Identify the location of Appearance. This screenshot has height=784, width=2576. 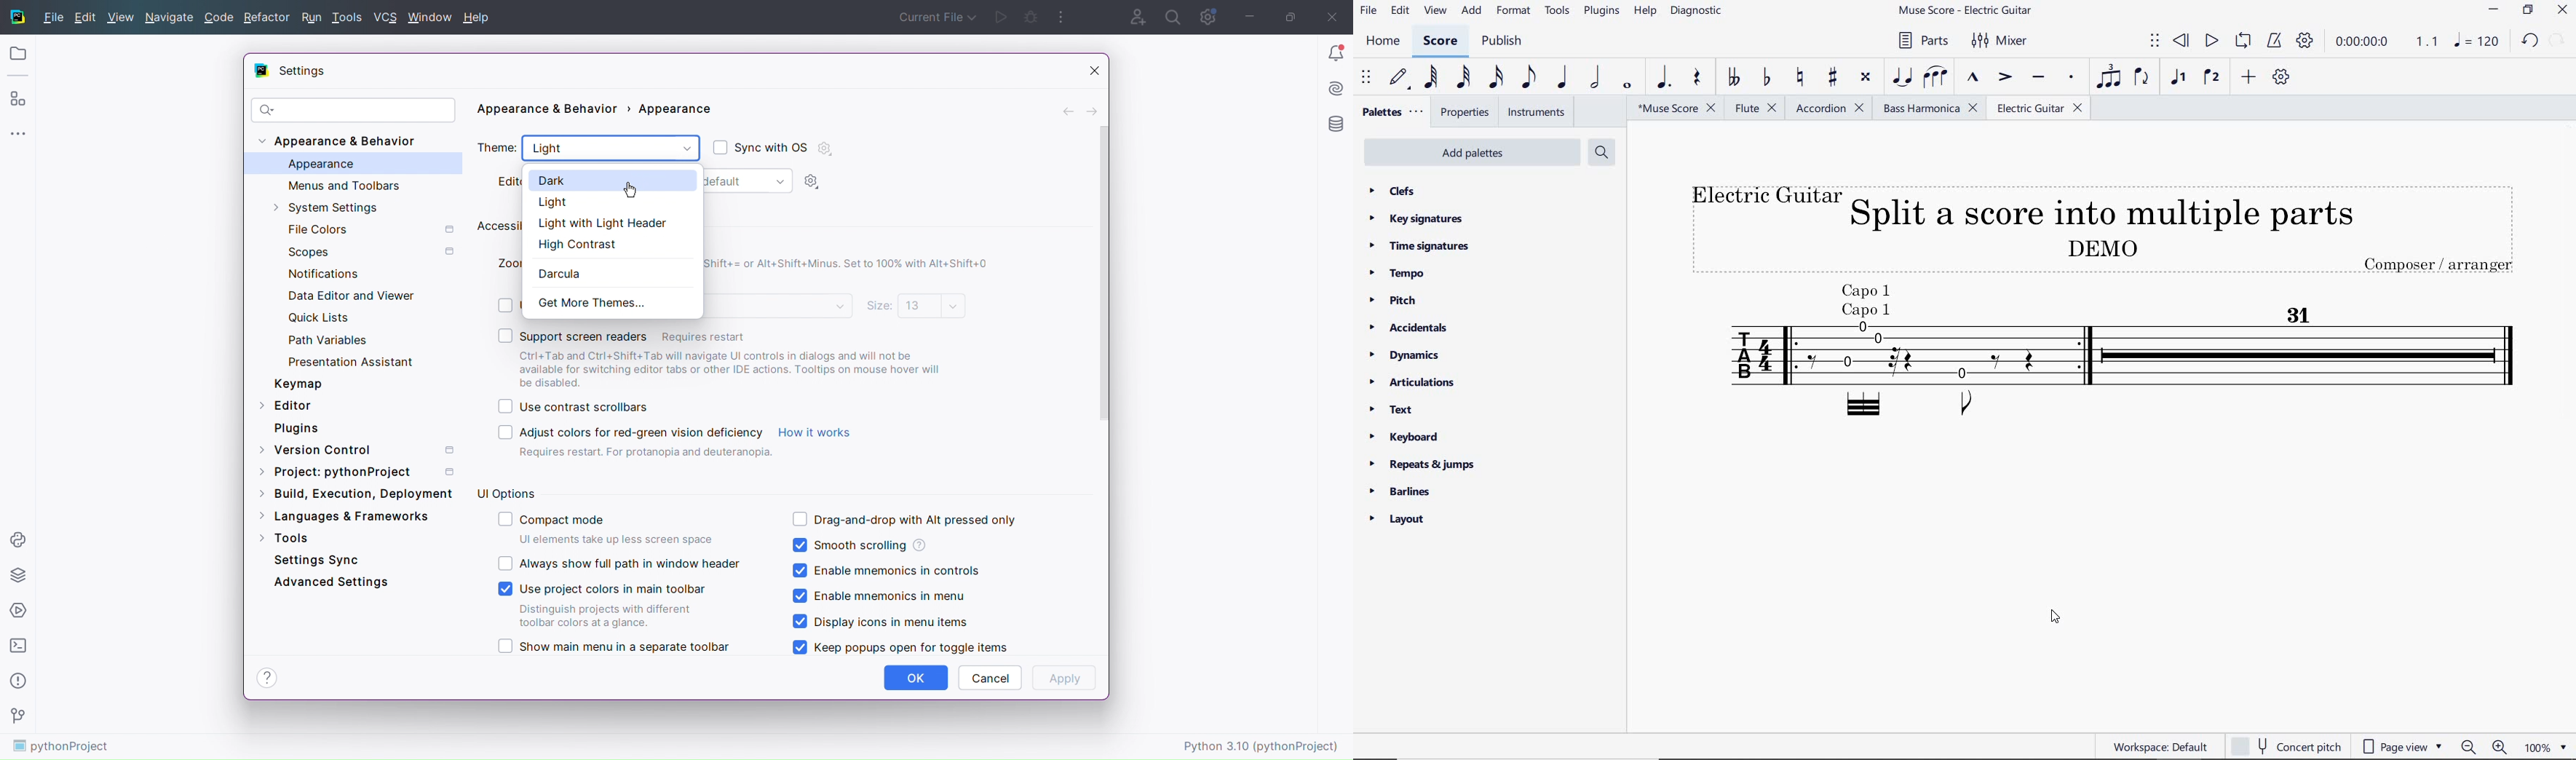
(321, 164).